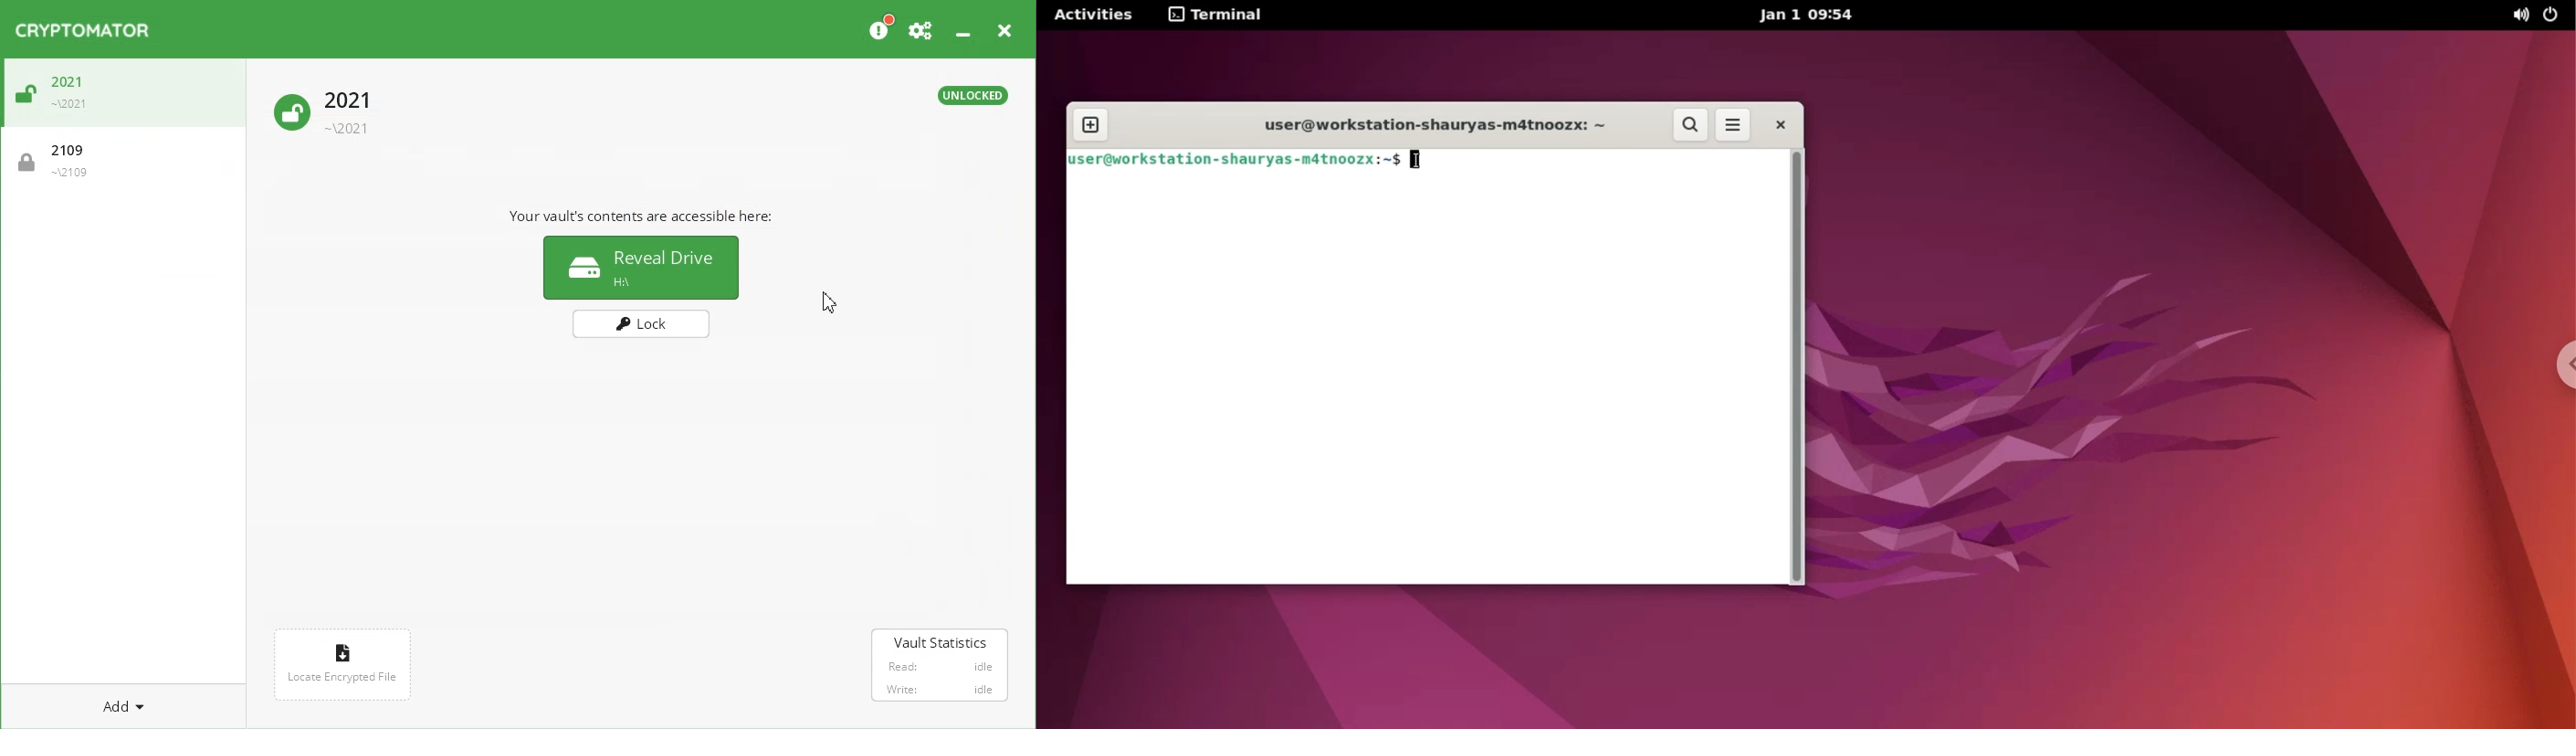 The image size is (2576, 756). Describe the element at coordinates (1781, 127) in the screenshot. I see `close` at that location.